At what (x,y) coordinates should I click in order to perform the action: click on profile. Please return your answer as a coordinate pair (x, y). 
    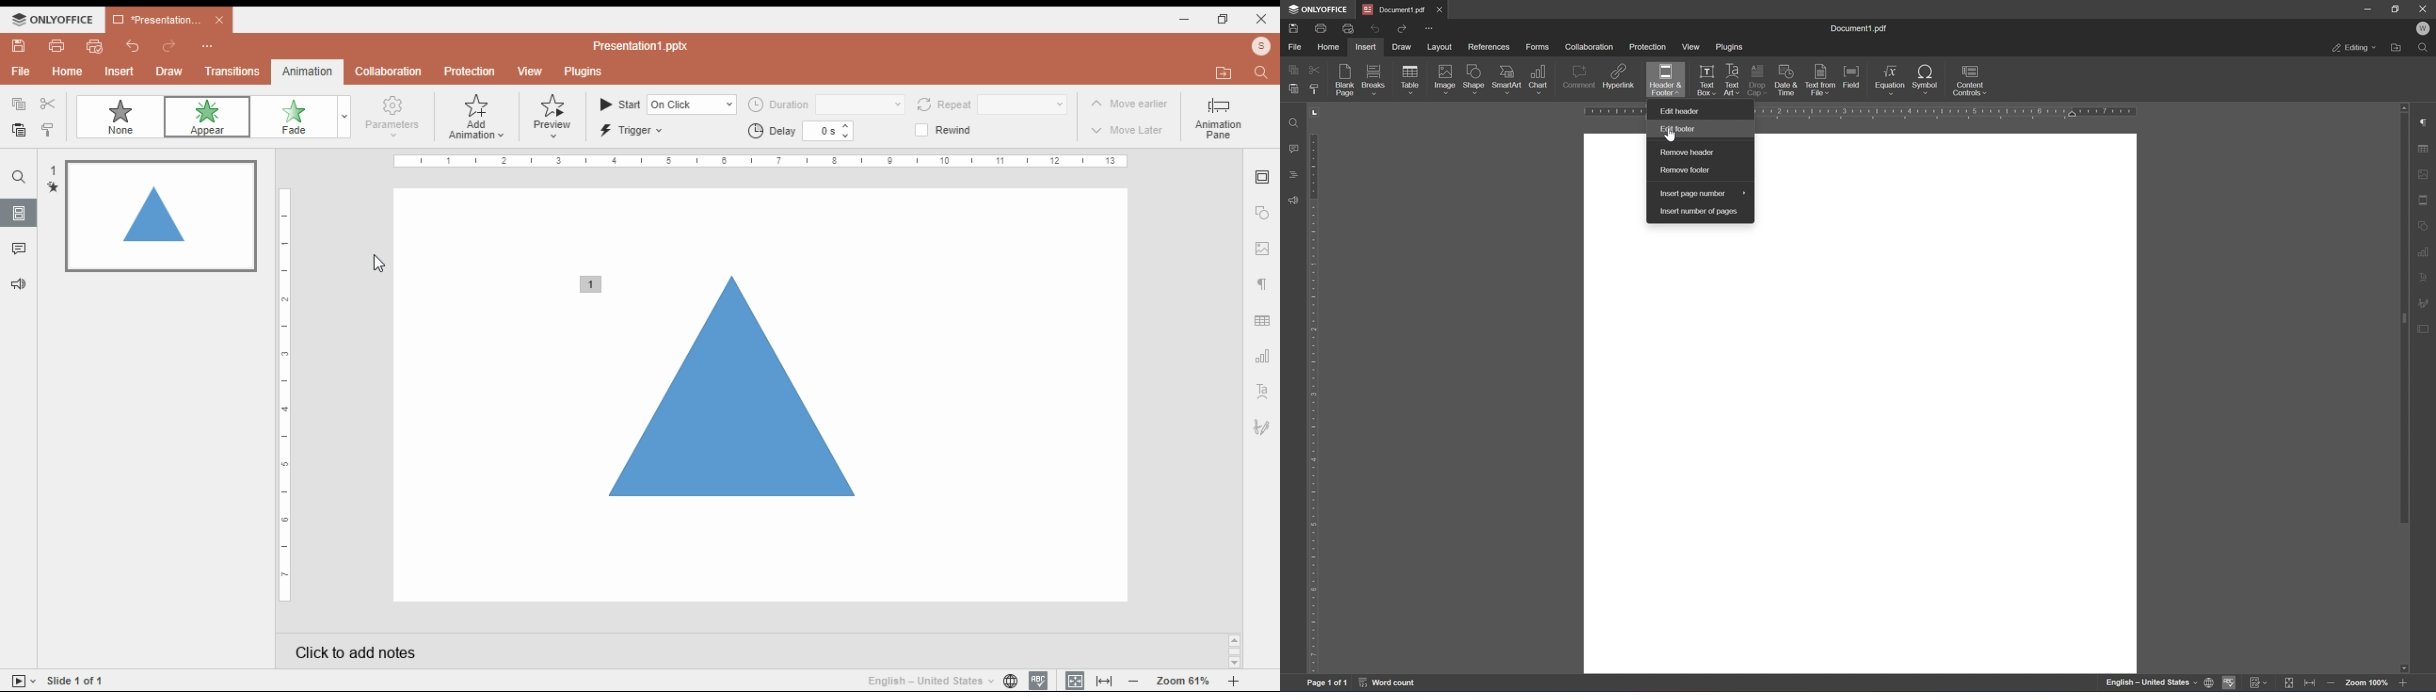
    Looking at the image, I should click on (2426, 29).